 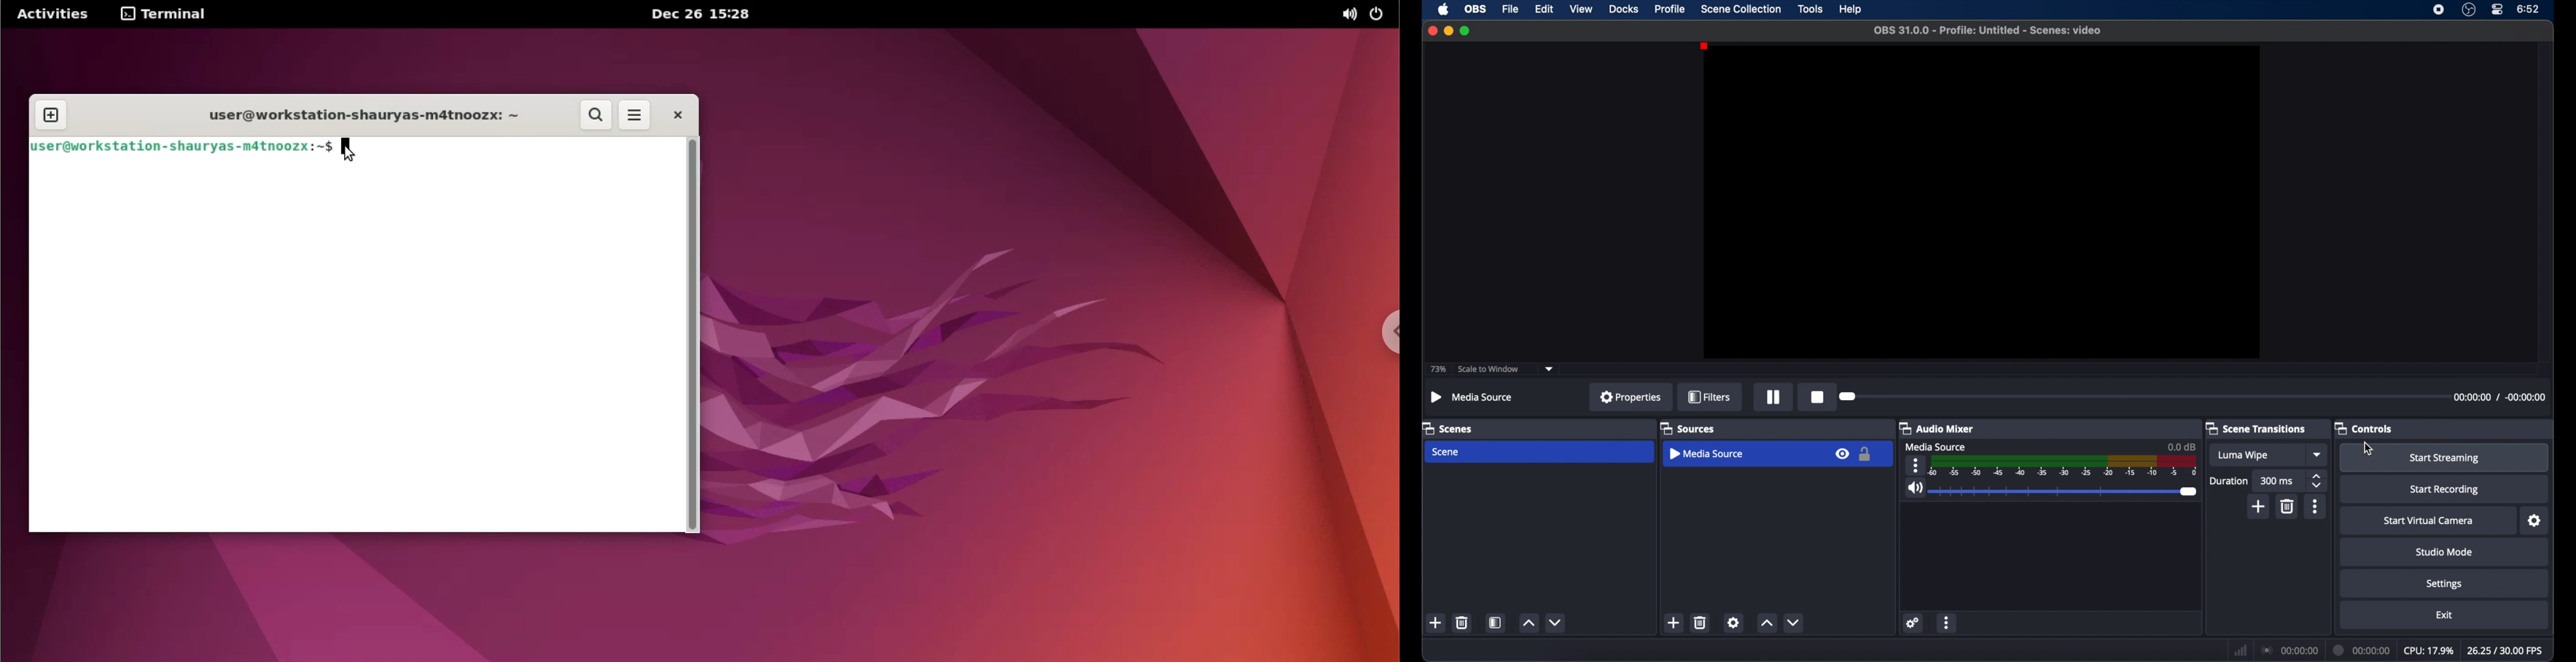 What do you see at coordinates (2277, 480) in the screenshot?
I see `300 ms` at bounding box center [2277, 480].